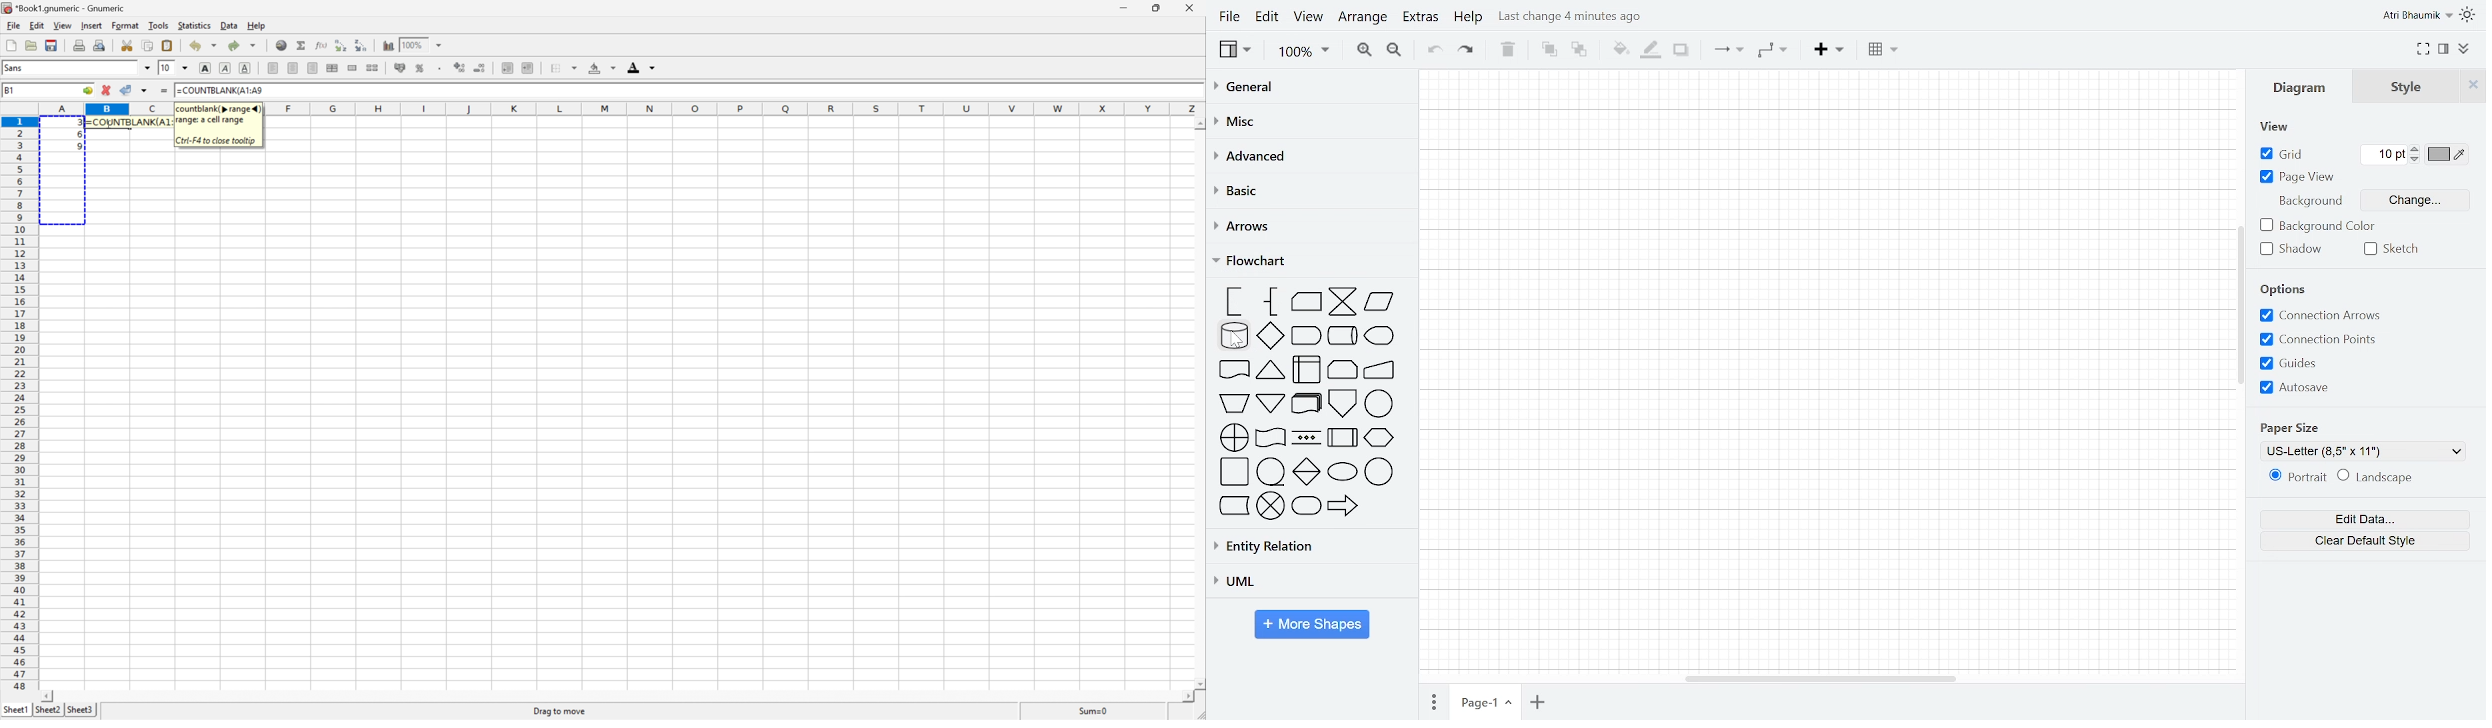 This screenshot has height=728, width=2492. I want to click on Insert, so click(1828, 50).